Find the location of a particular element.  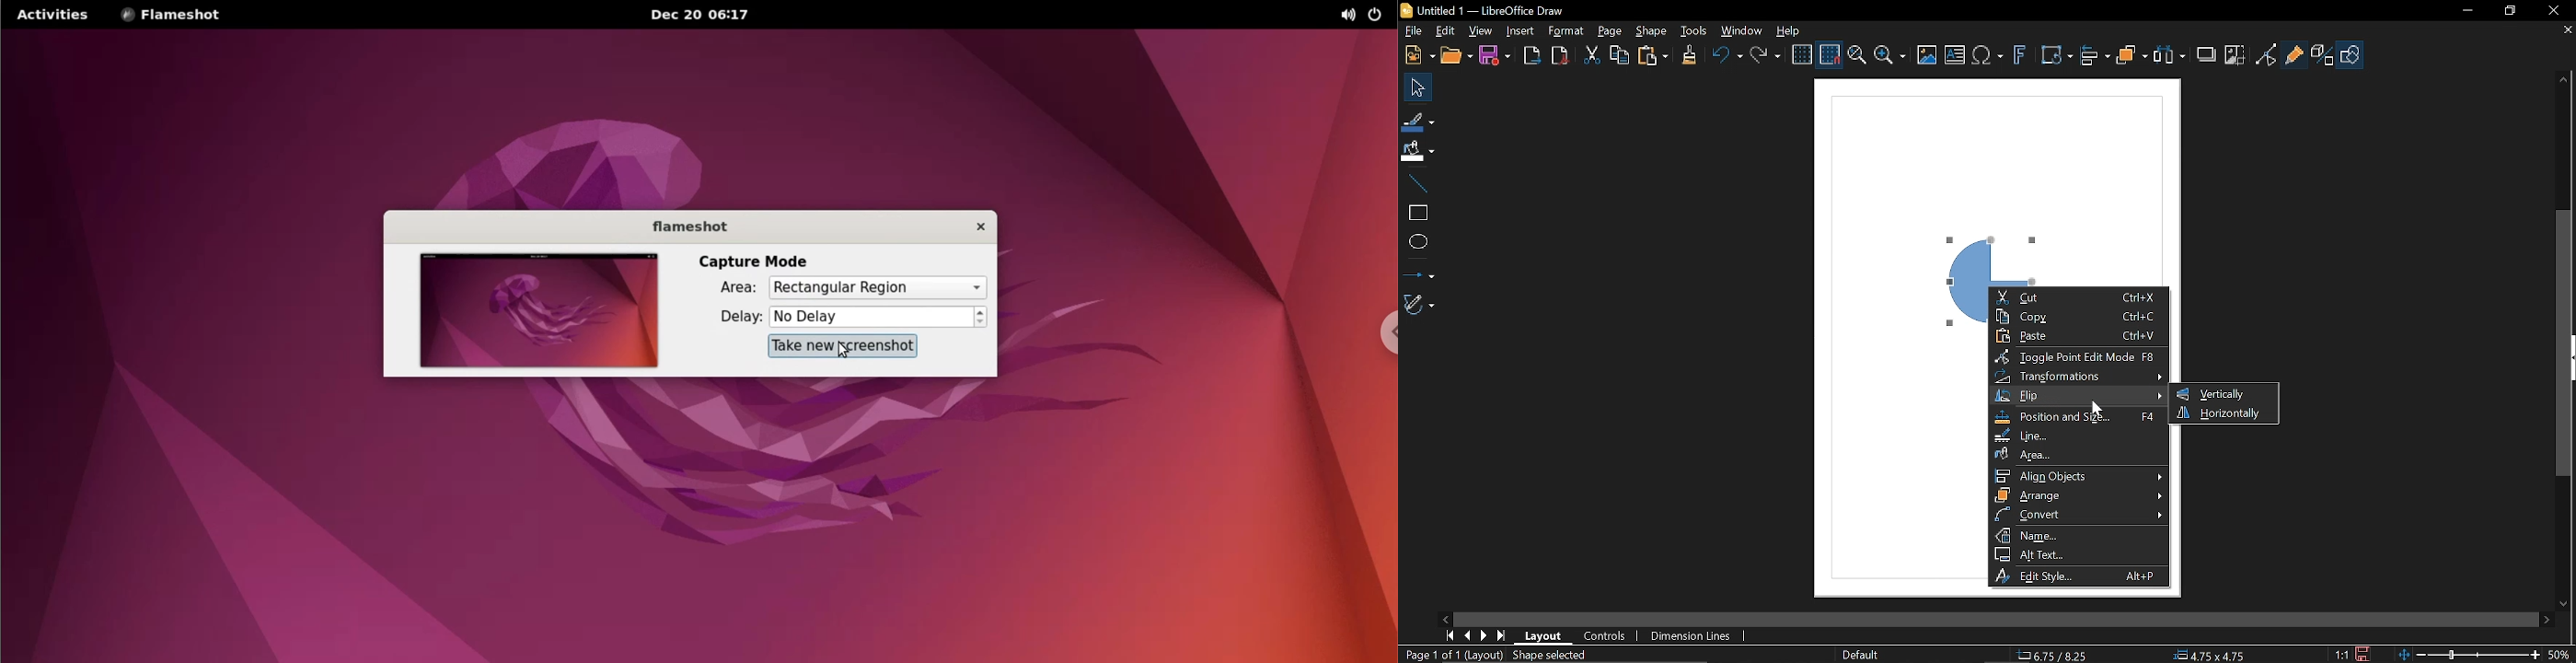

Name is located at coordinates (2079, 535).